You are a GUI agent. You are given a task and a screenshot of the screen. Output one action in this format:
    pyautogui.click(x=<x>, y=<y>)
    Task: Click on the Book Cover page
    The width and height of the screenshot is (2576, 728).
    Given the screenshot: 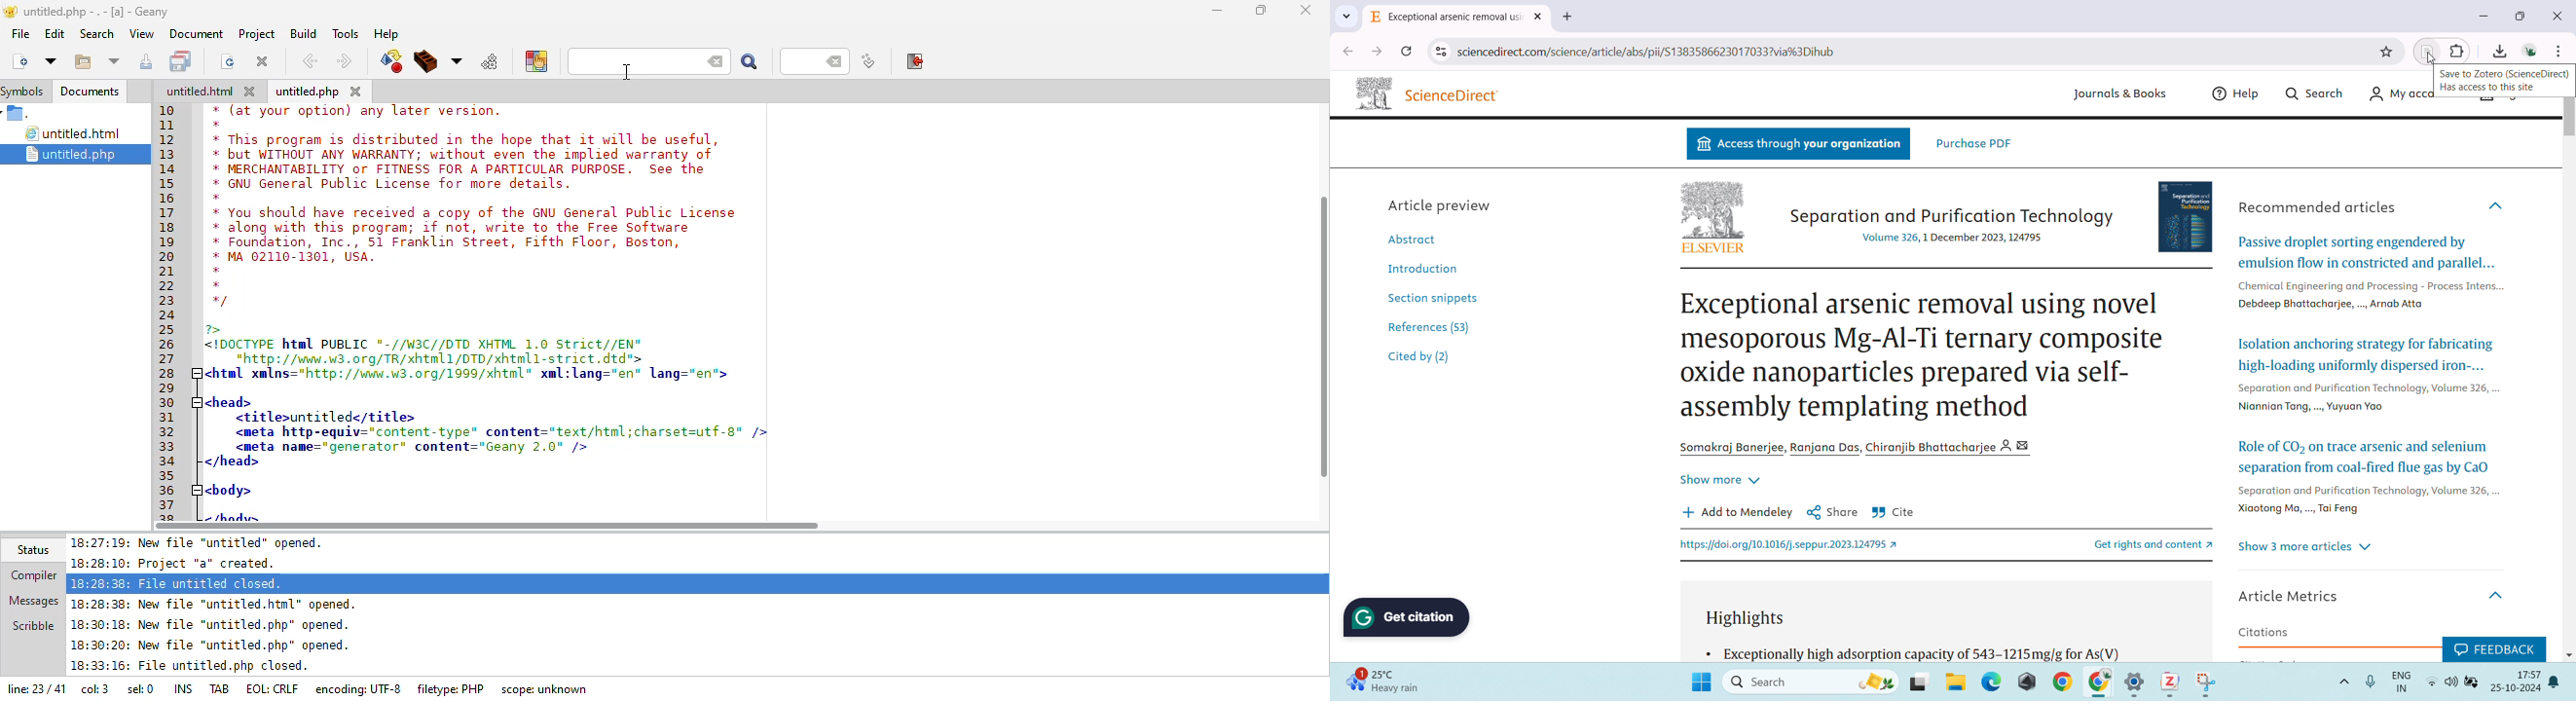 What is the action you would take?
    pyautogui.click(x=2187, y=214)
    